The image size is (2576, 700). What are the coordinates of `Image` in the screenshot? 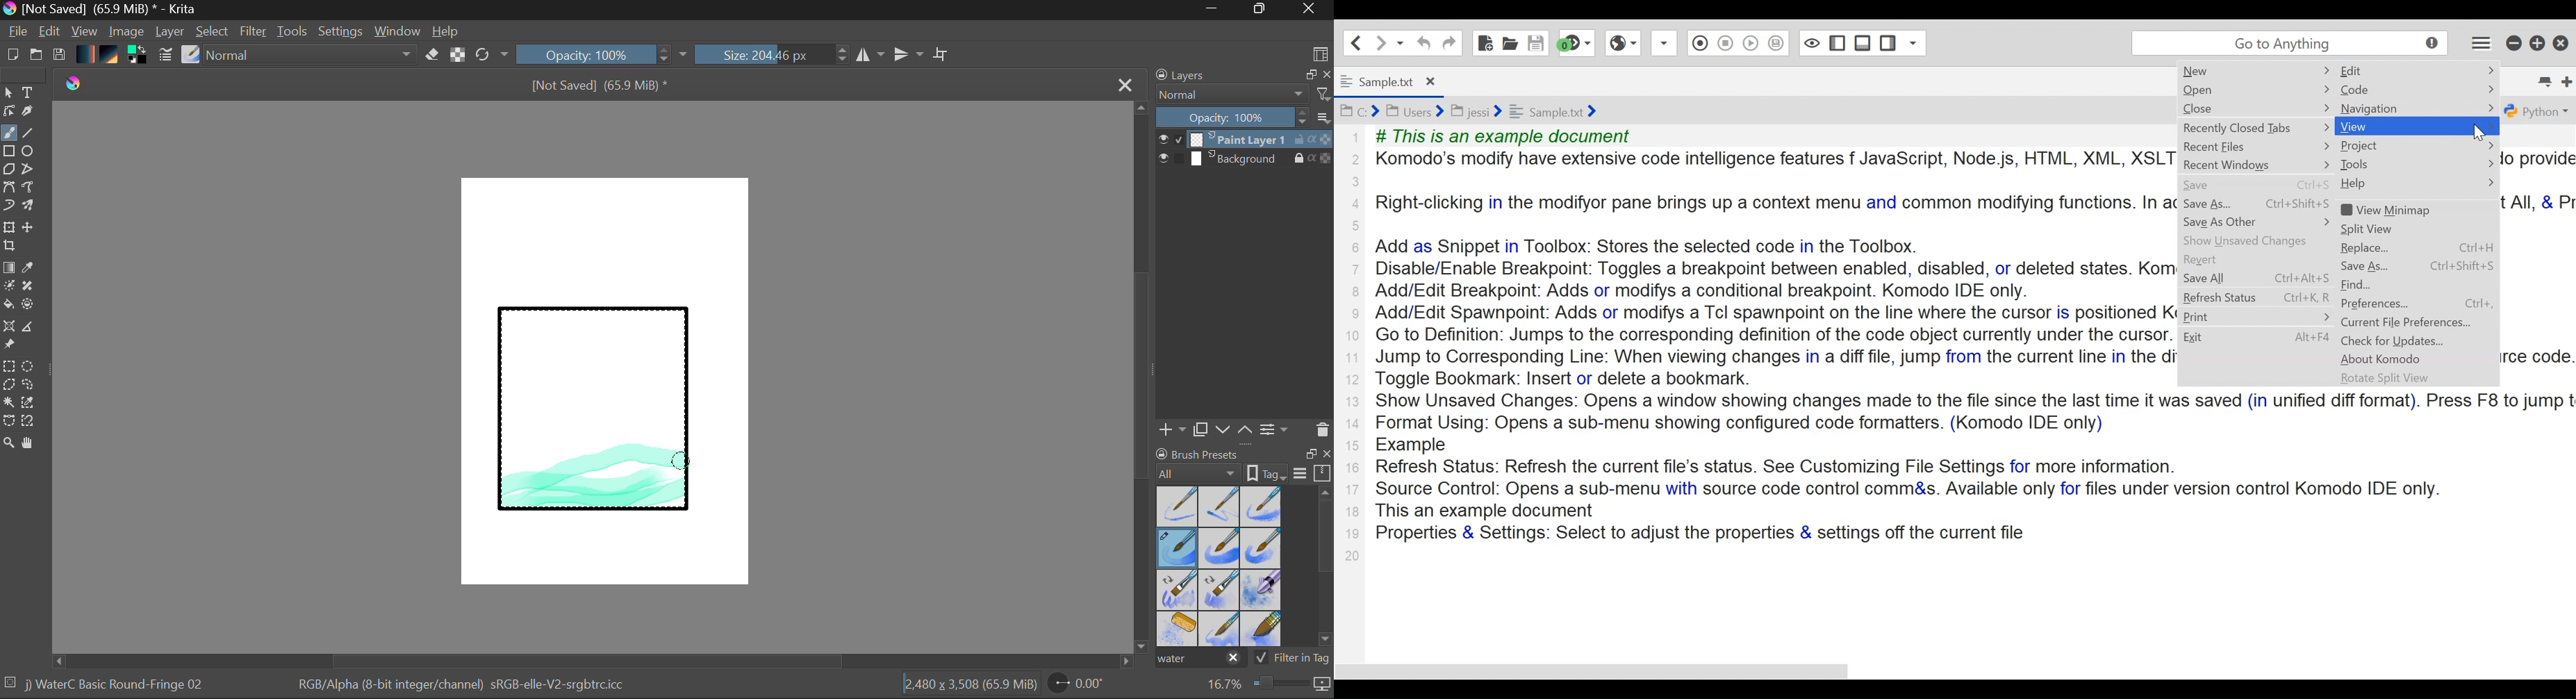 It's located at (128, 33).